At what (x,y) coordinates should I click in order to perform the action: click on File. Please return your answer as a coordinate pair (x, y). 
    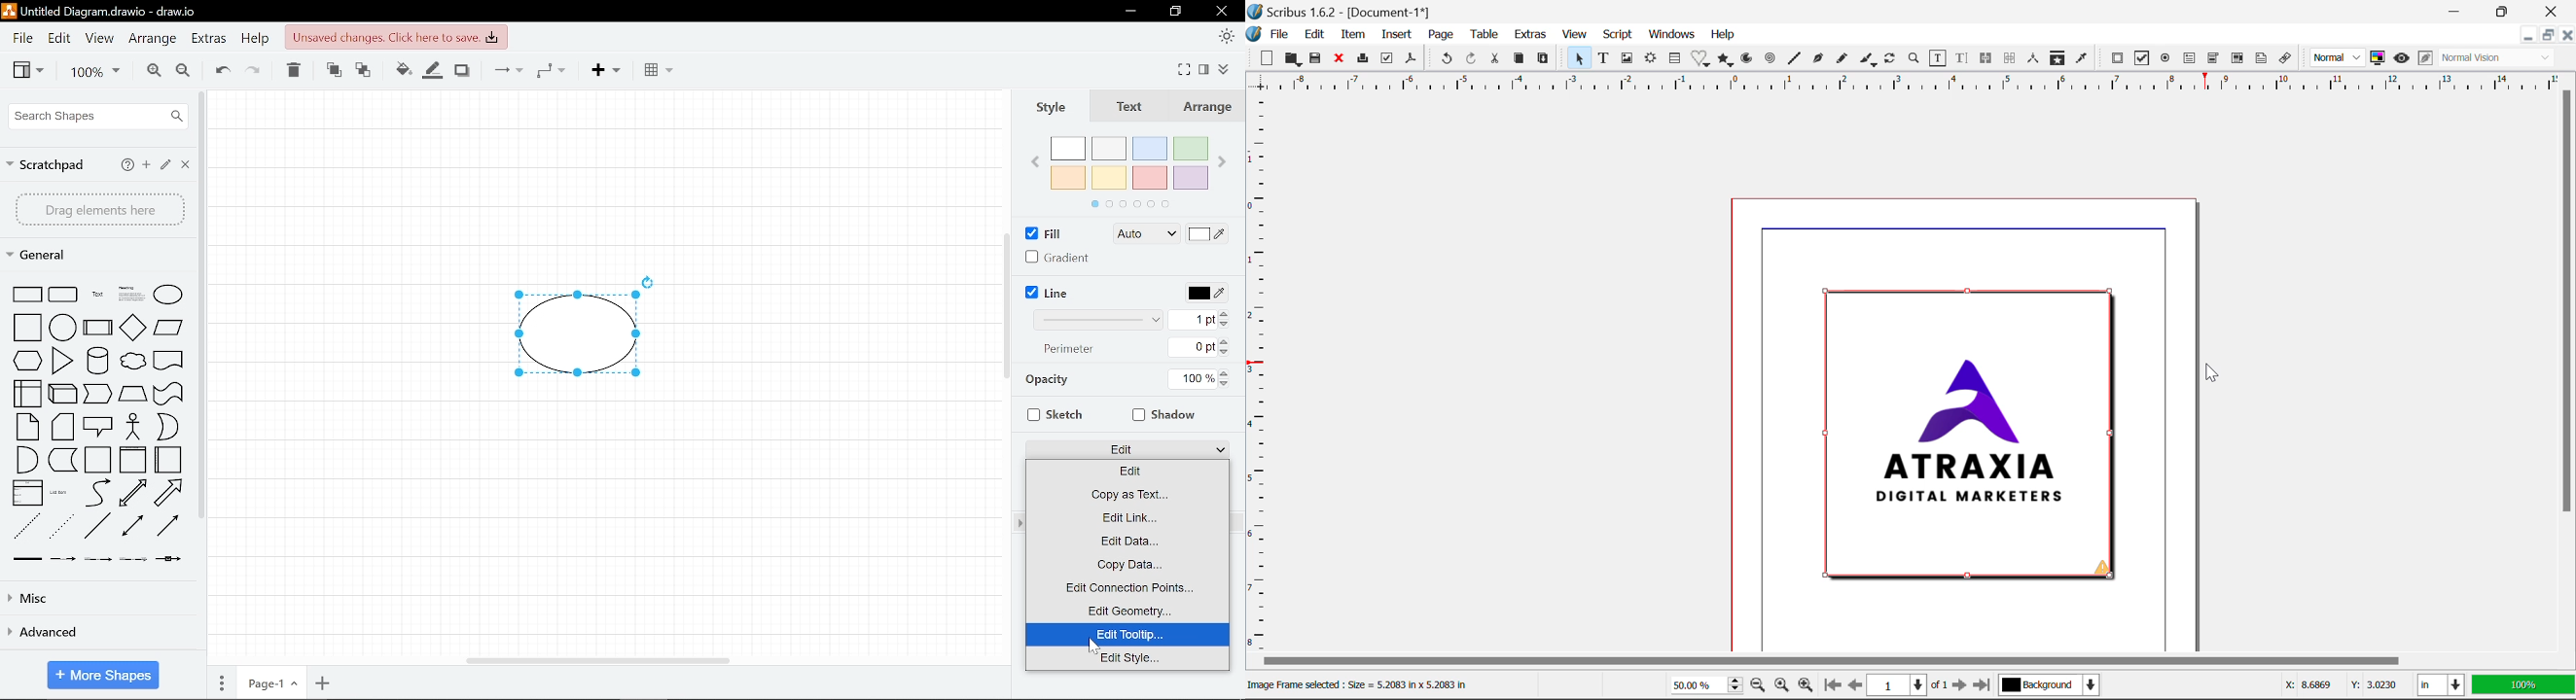
    Looking at the image, I should click on (1280, 35).